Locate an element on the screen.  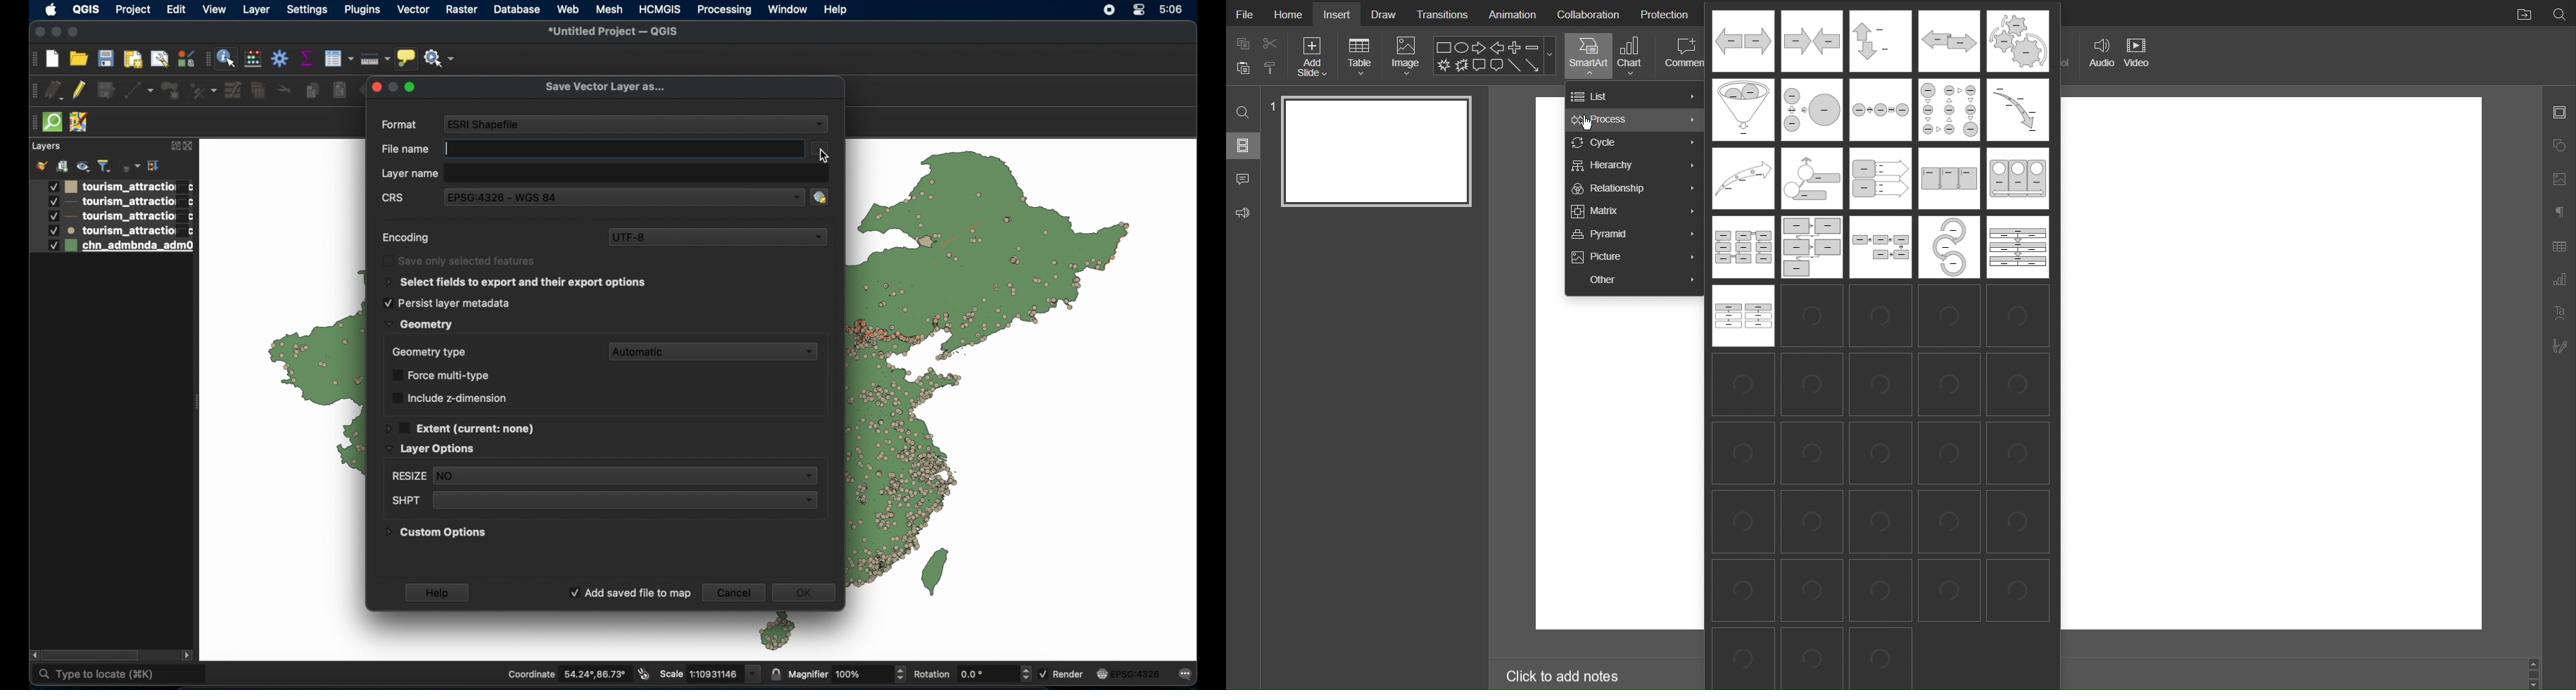
modify attributes is located at coordinates (233, 90).